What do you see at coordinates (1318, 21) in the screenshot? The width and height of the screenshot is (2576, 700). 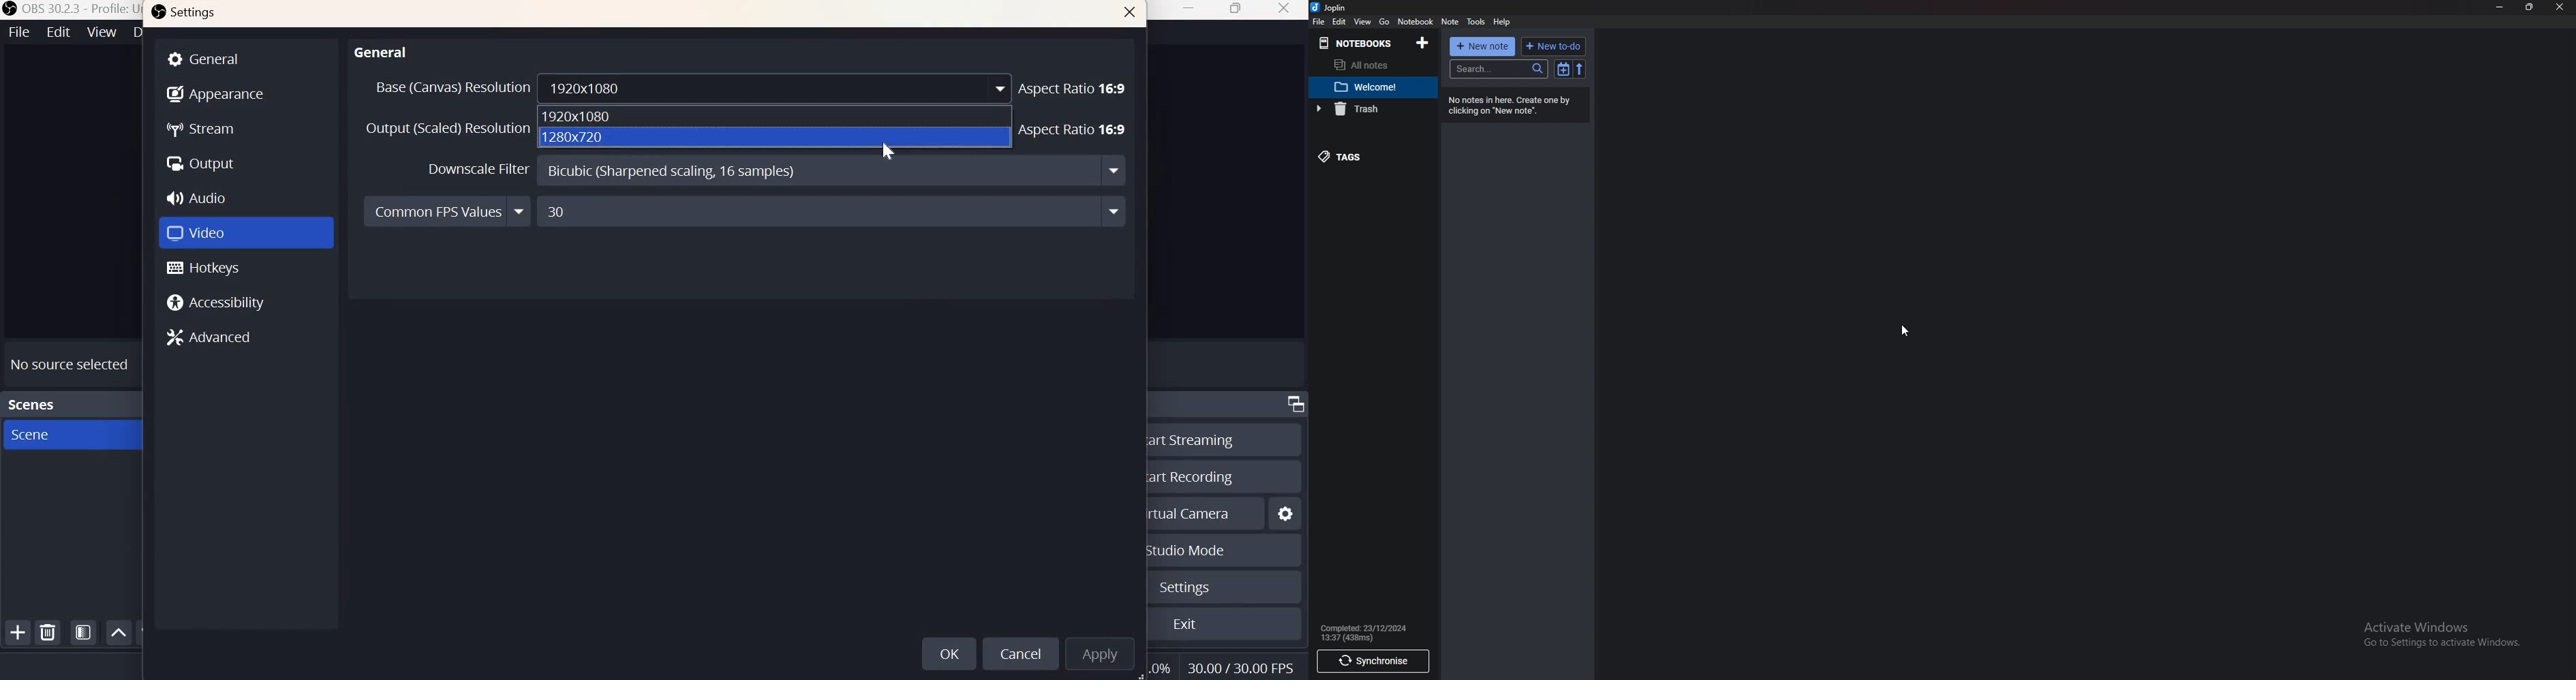 I see `File` at bounding box center [1318, 21].